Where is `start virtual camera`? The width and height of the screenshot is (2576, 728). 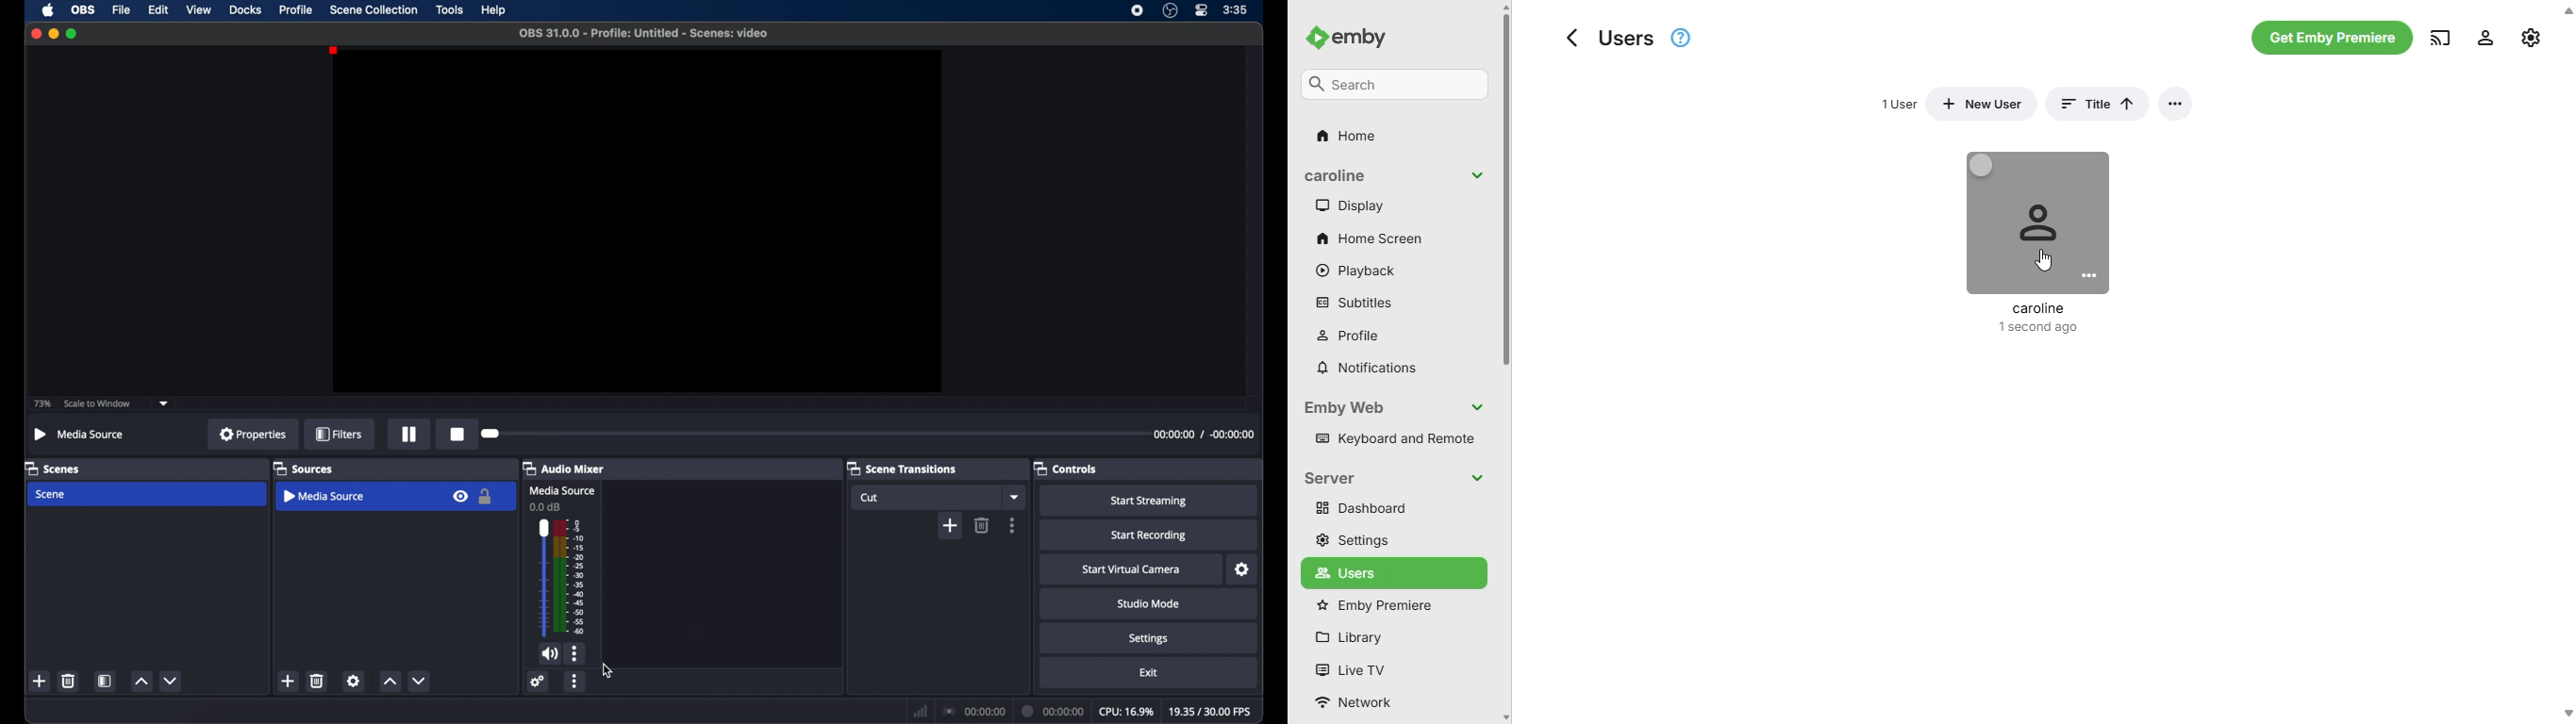
start virtual camera is located at coordinates (1132, 569).